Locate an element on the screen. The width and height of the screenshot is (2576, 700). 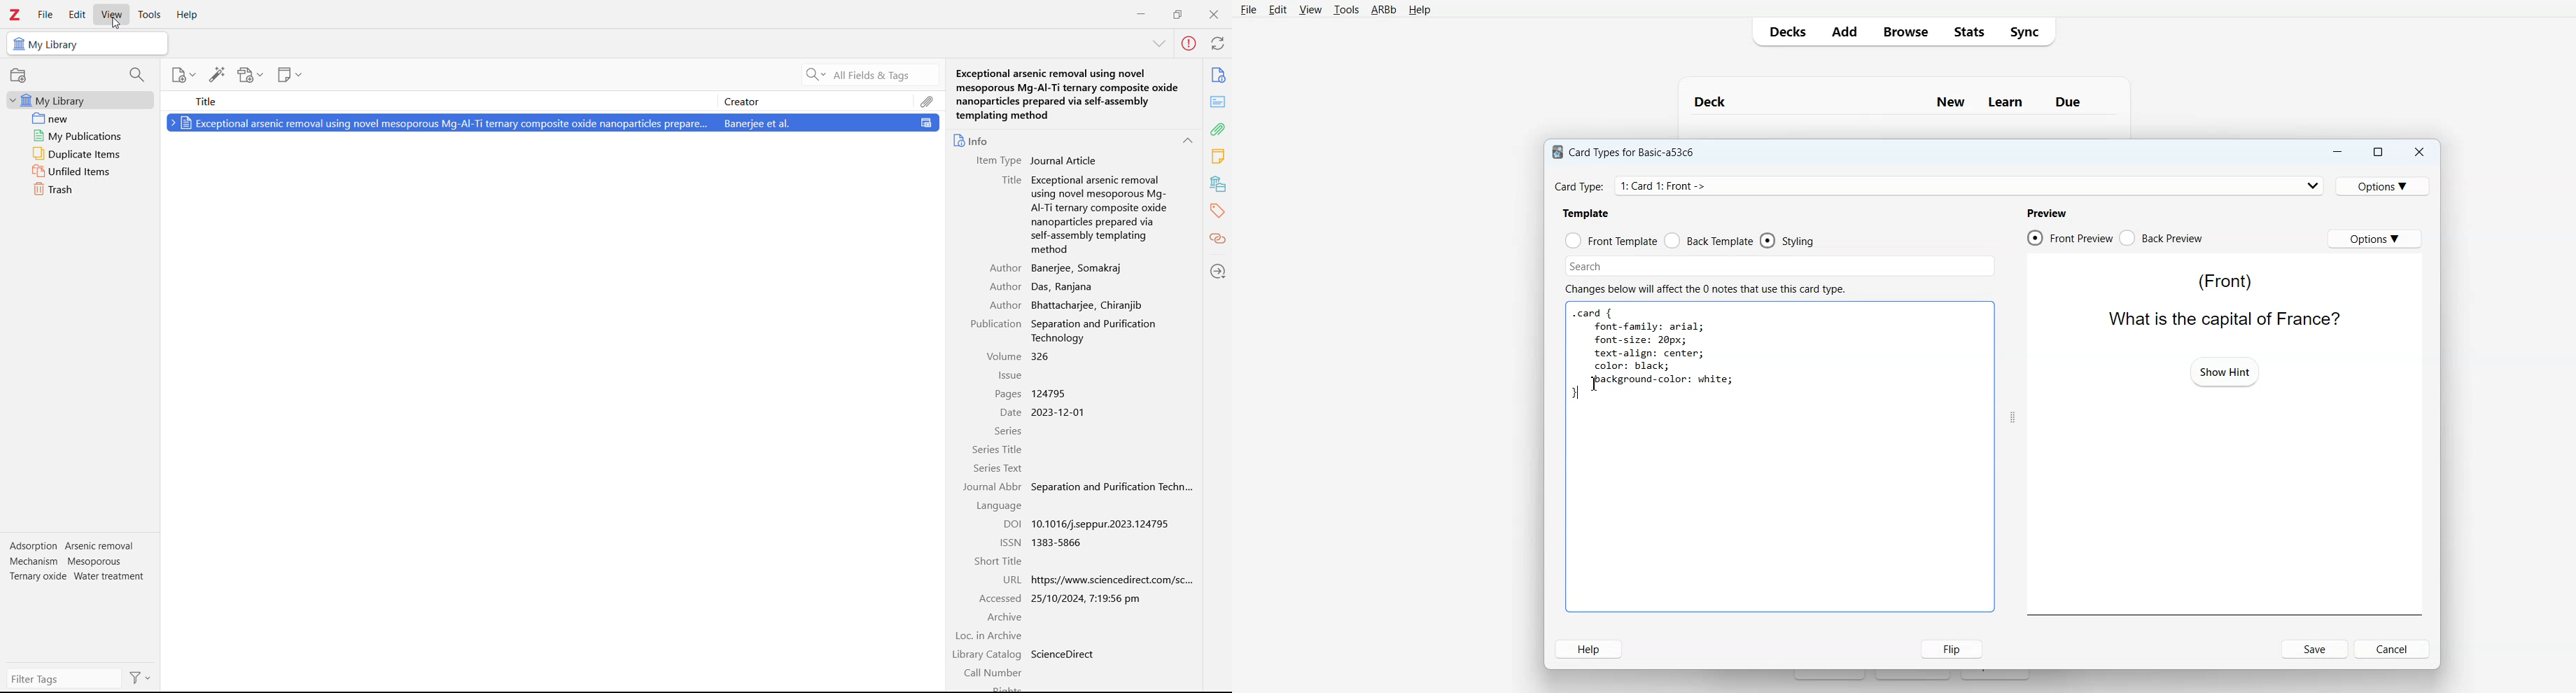
collapse info is located at coordinates (1189, 140).